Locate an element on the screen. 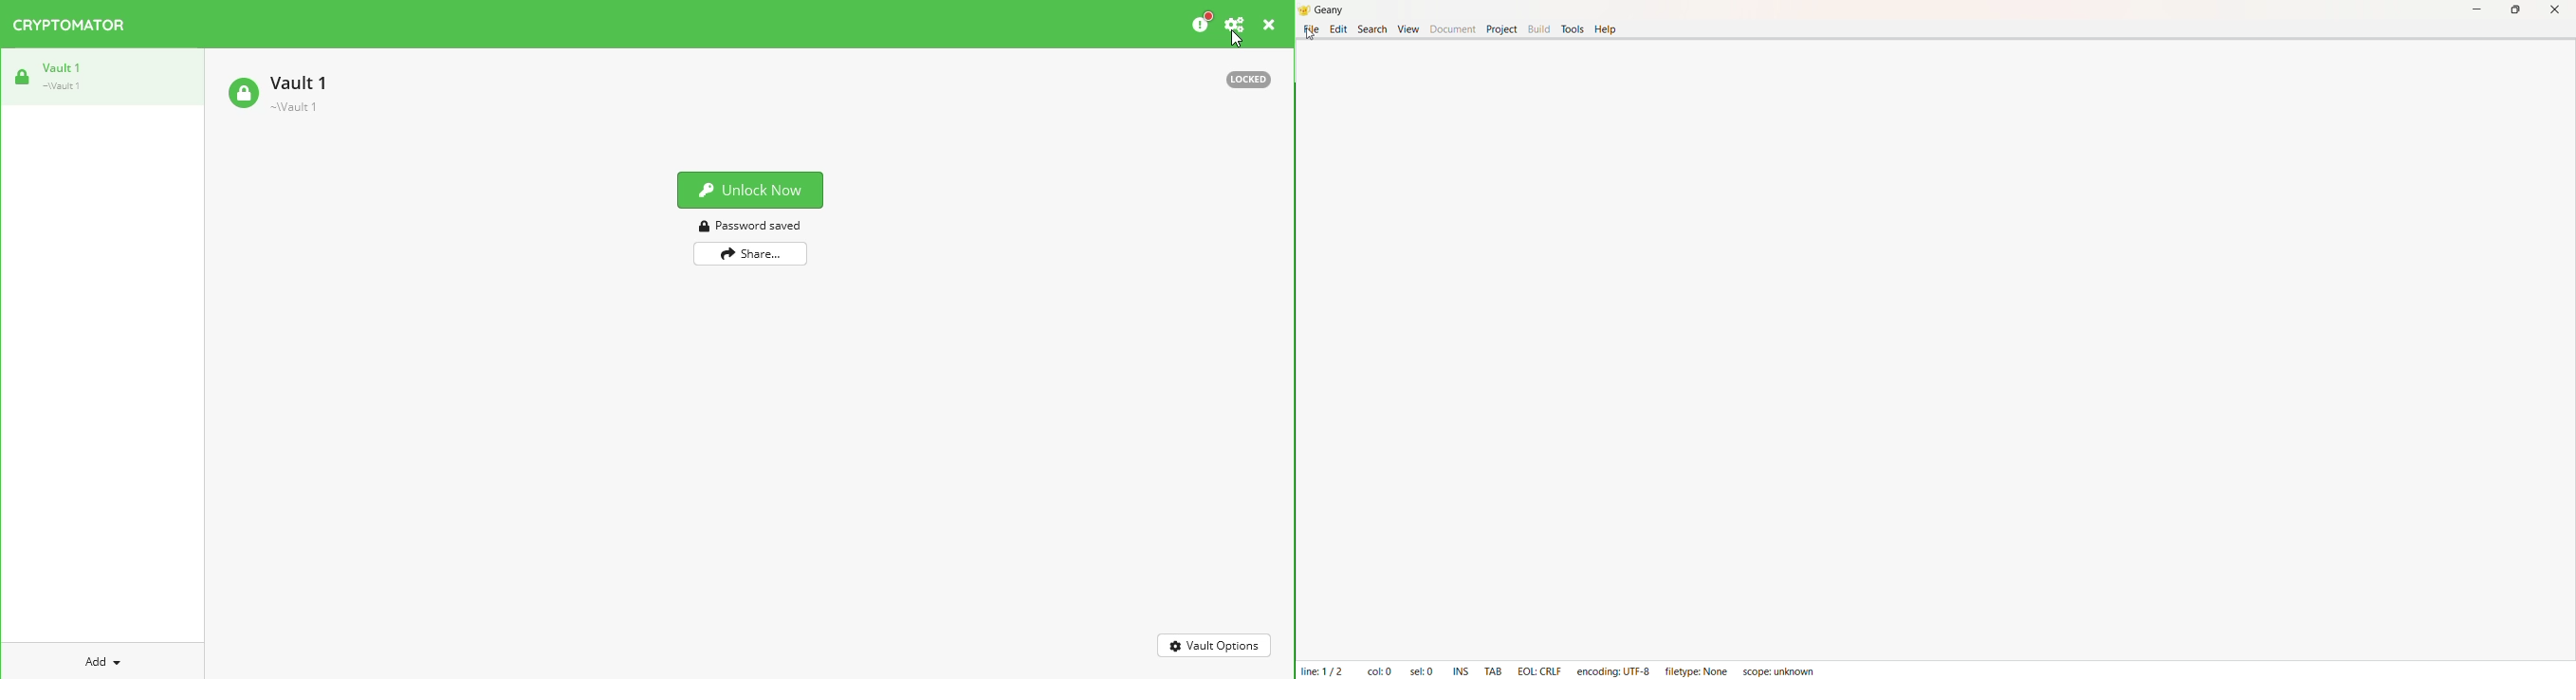 This screenshot has width=2576, height=700. File is located at coordinates (1310, 29).